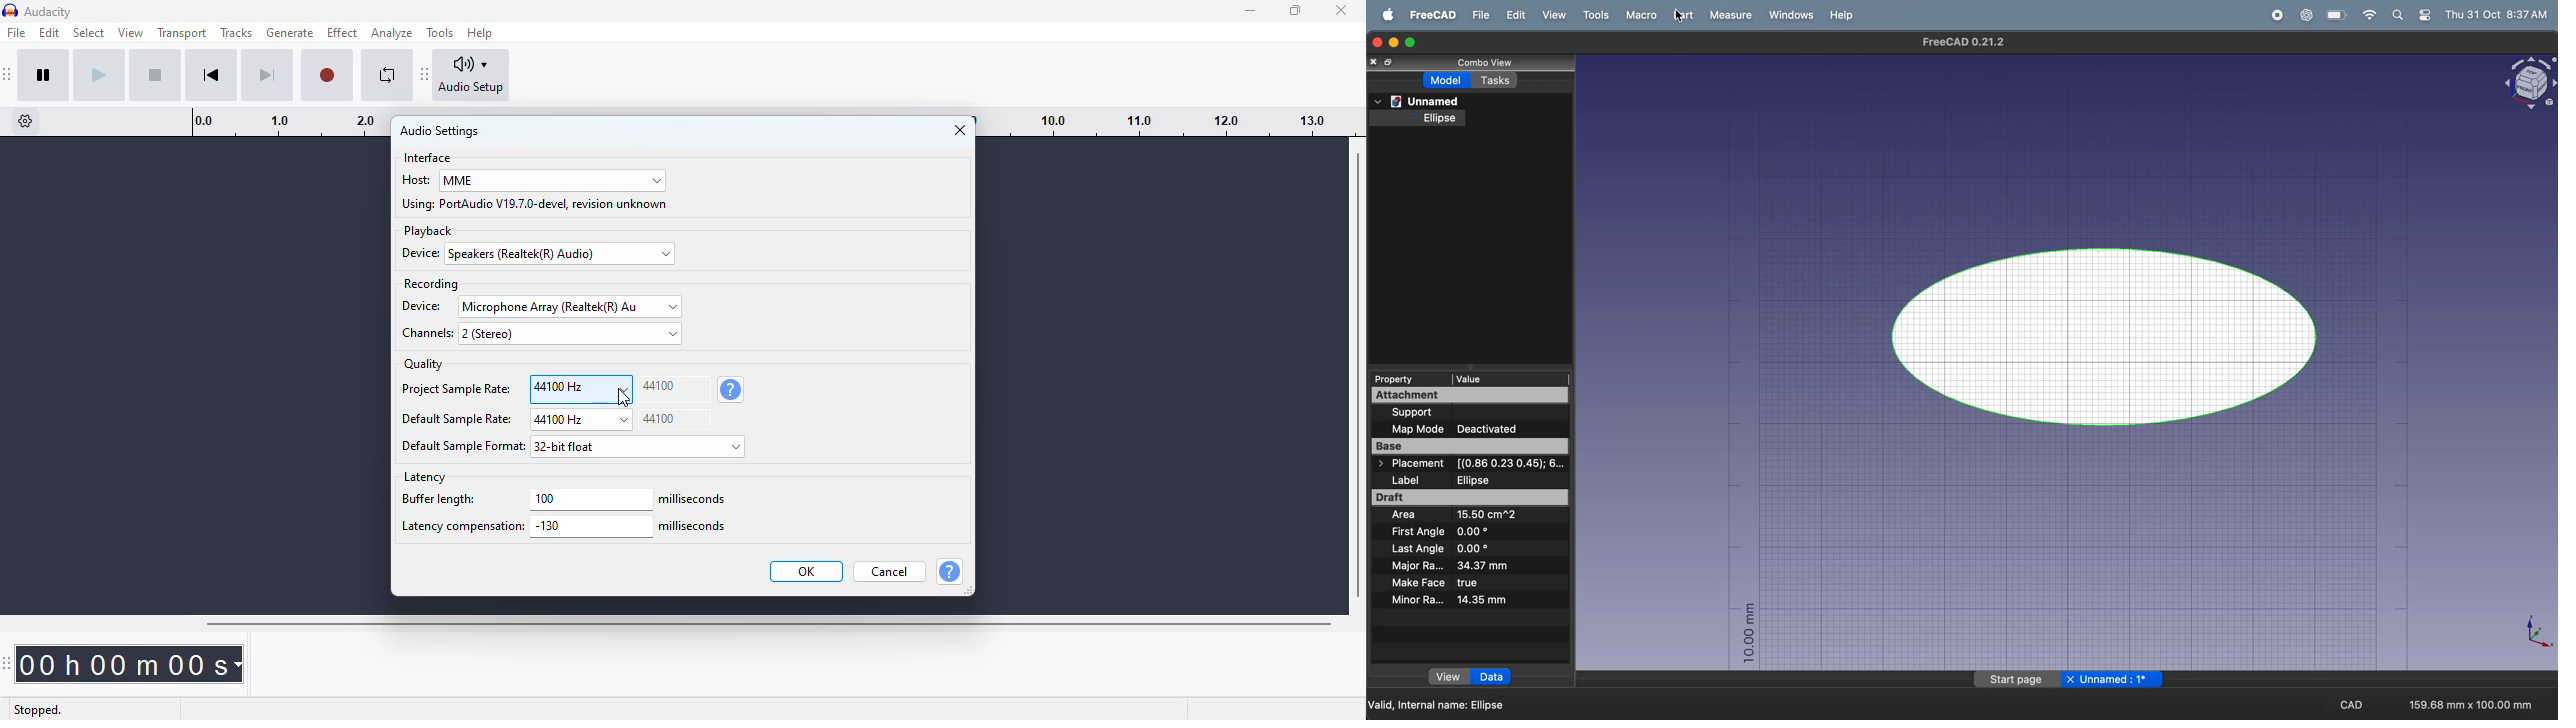  Describe the element at coordinates (415, 179) in the screenshot. I see `host` at that location.